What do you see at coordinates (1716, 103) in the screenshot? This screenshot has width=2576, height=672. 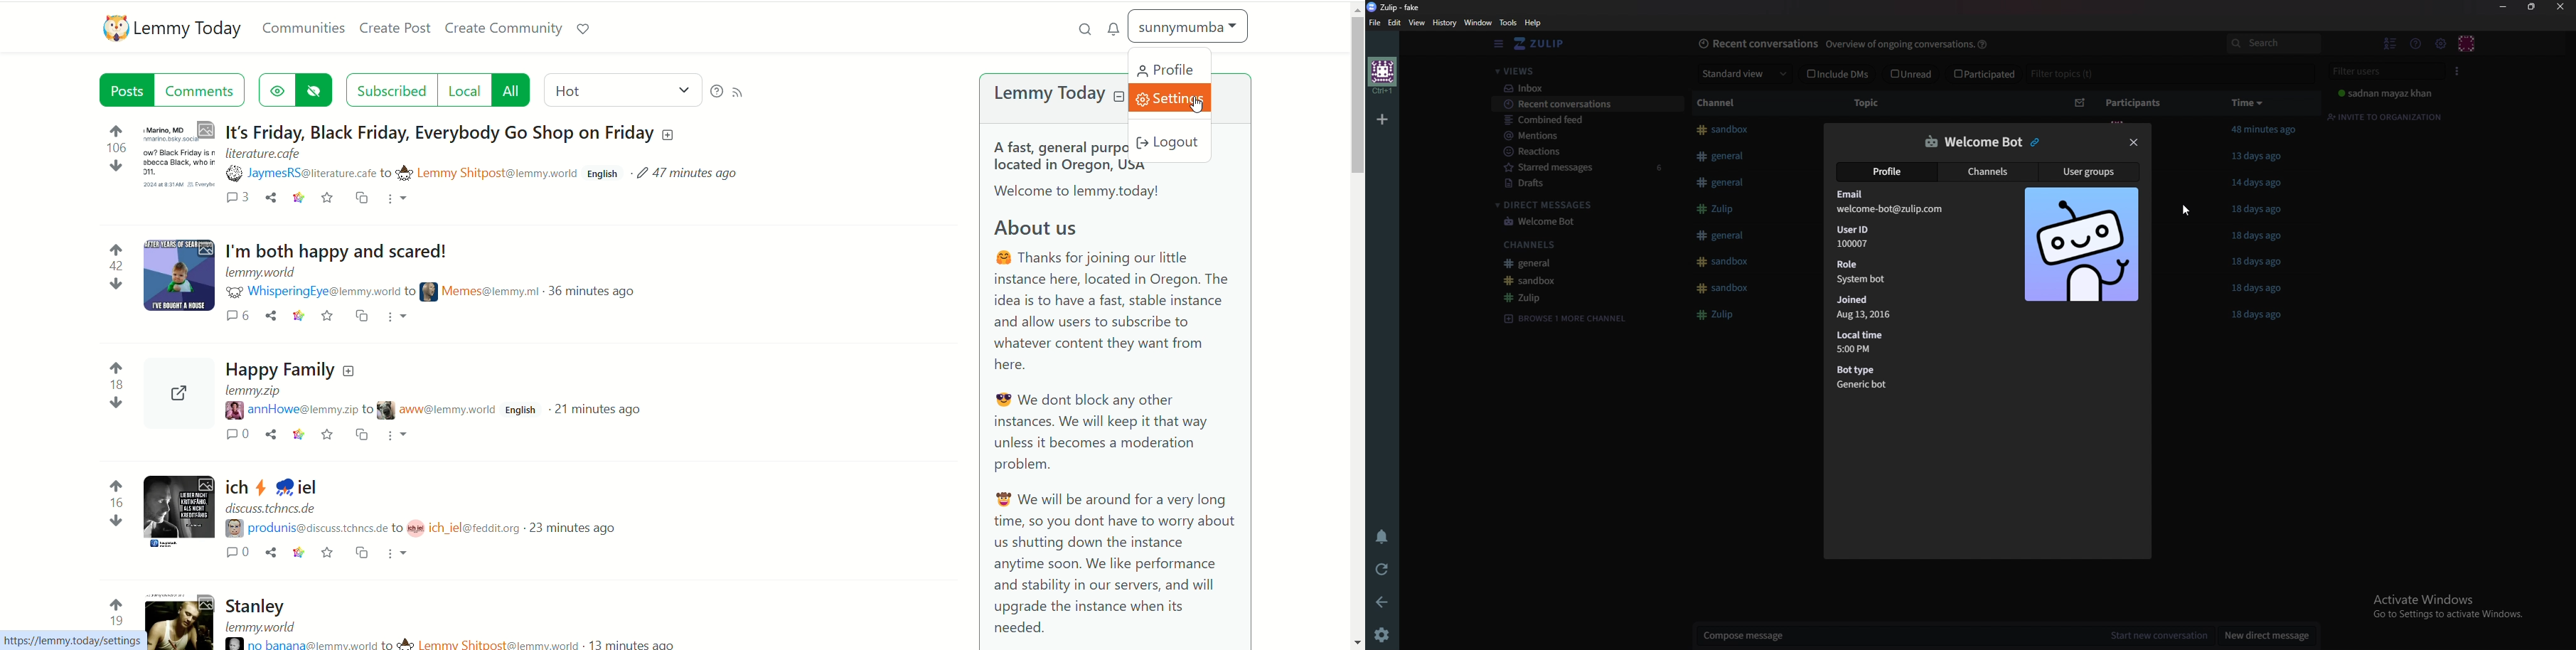 I see `channel` at bounding box center [1716, 103].